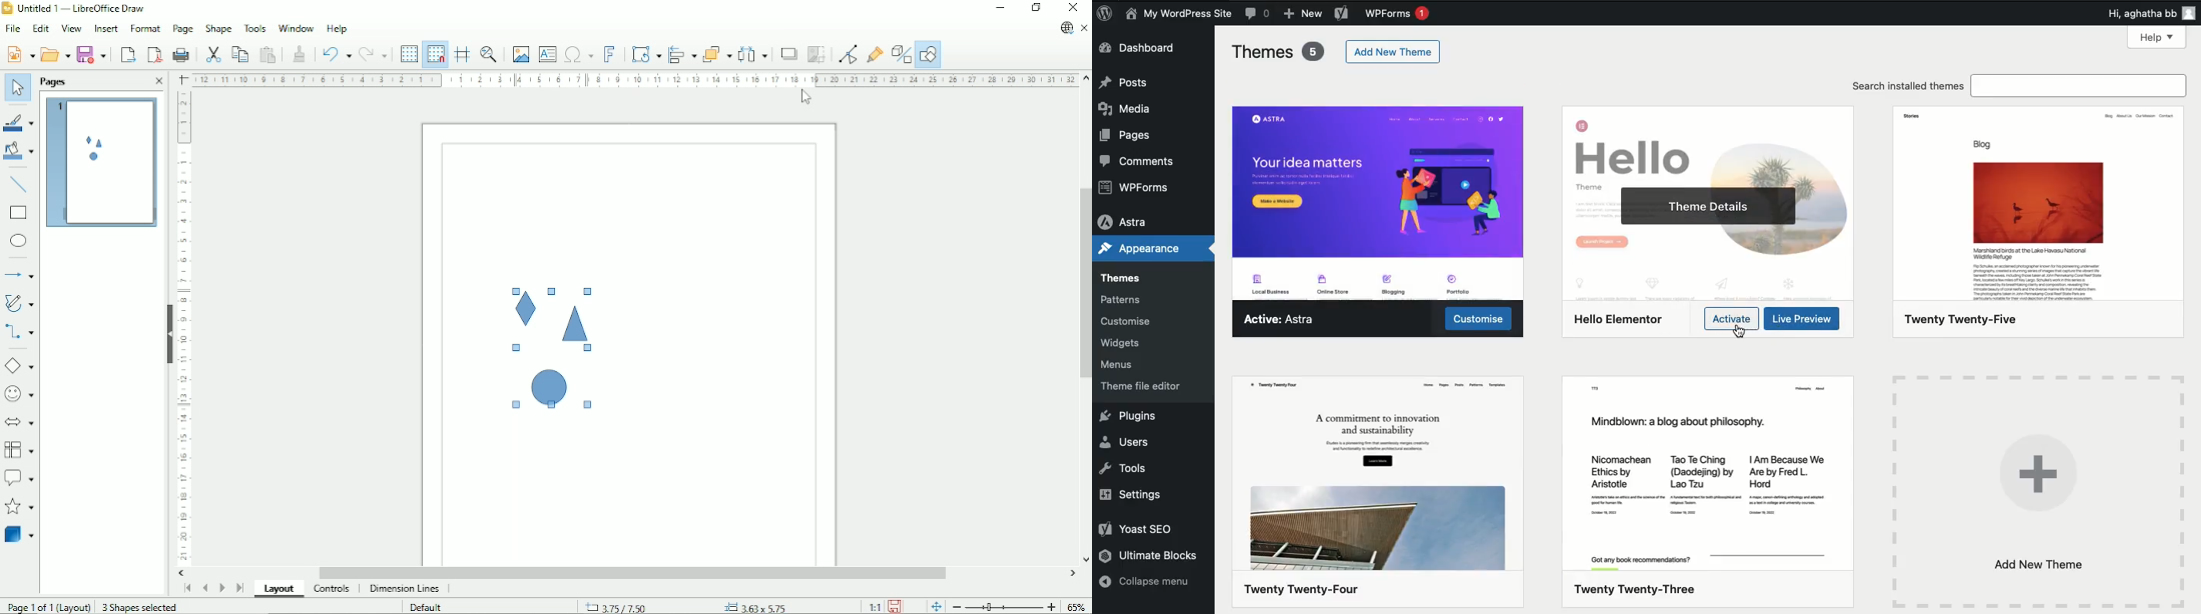 The width and height of the screenshot is (2212, 616). What do you see at coordinates (1085, 560) in the screenshot?
I see `Vertical scroll button` at bounding box center [1085, 560].